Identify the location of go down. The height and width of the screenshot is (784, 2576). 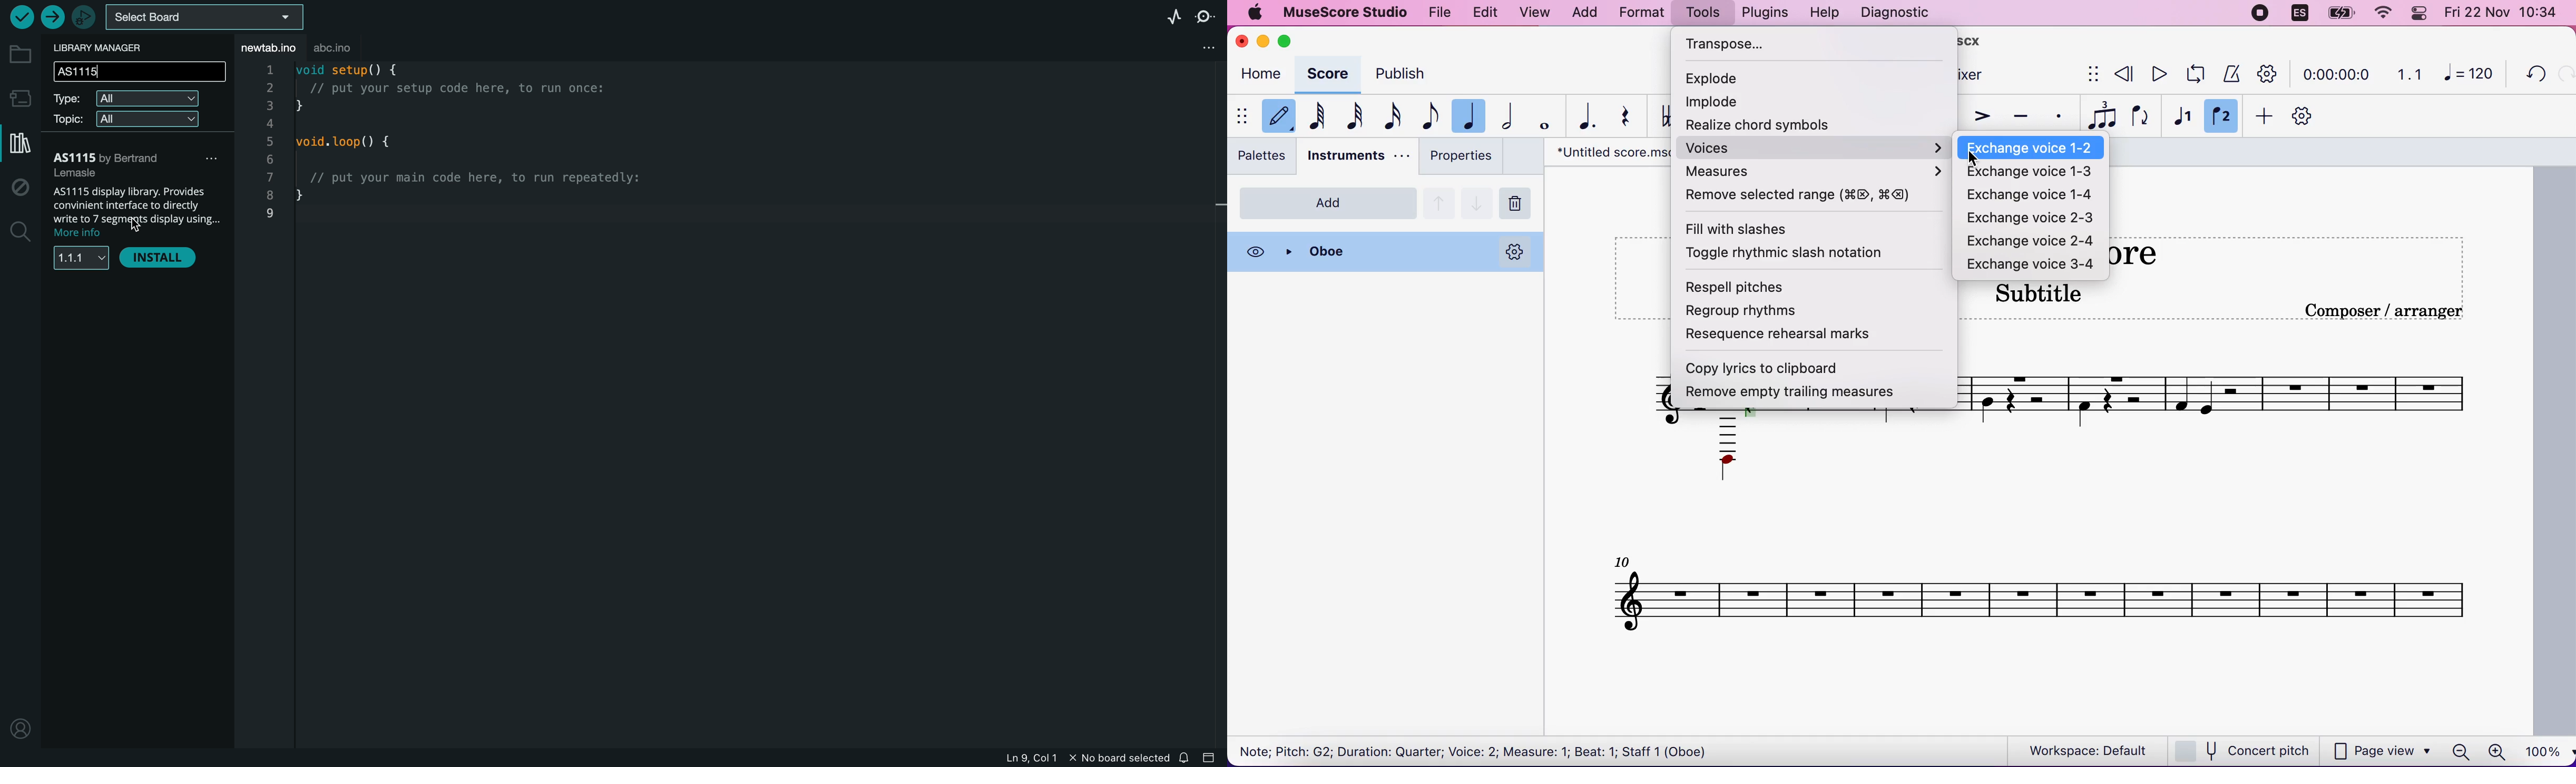
(1477, 202).